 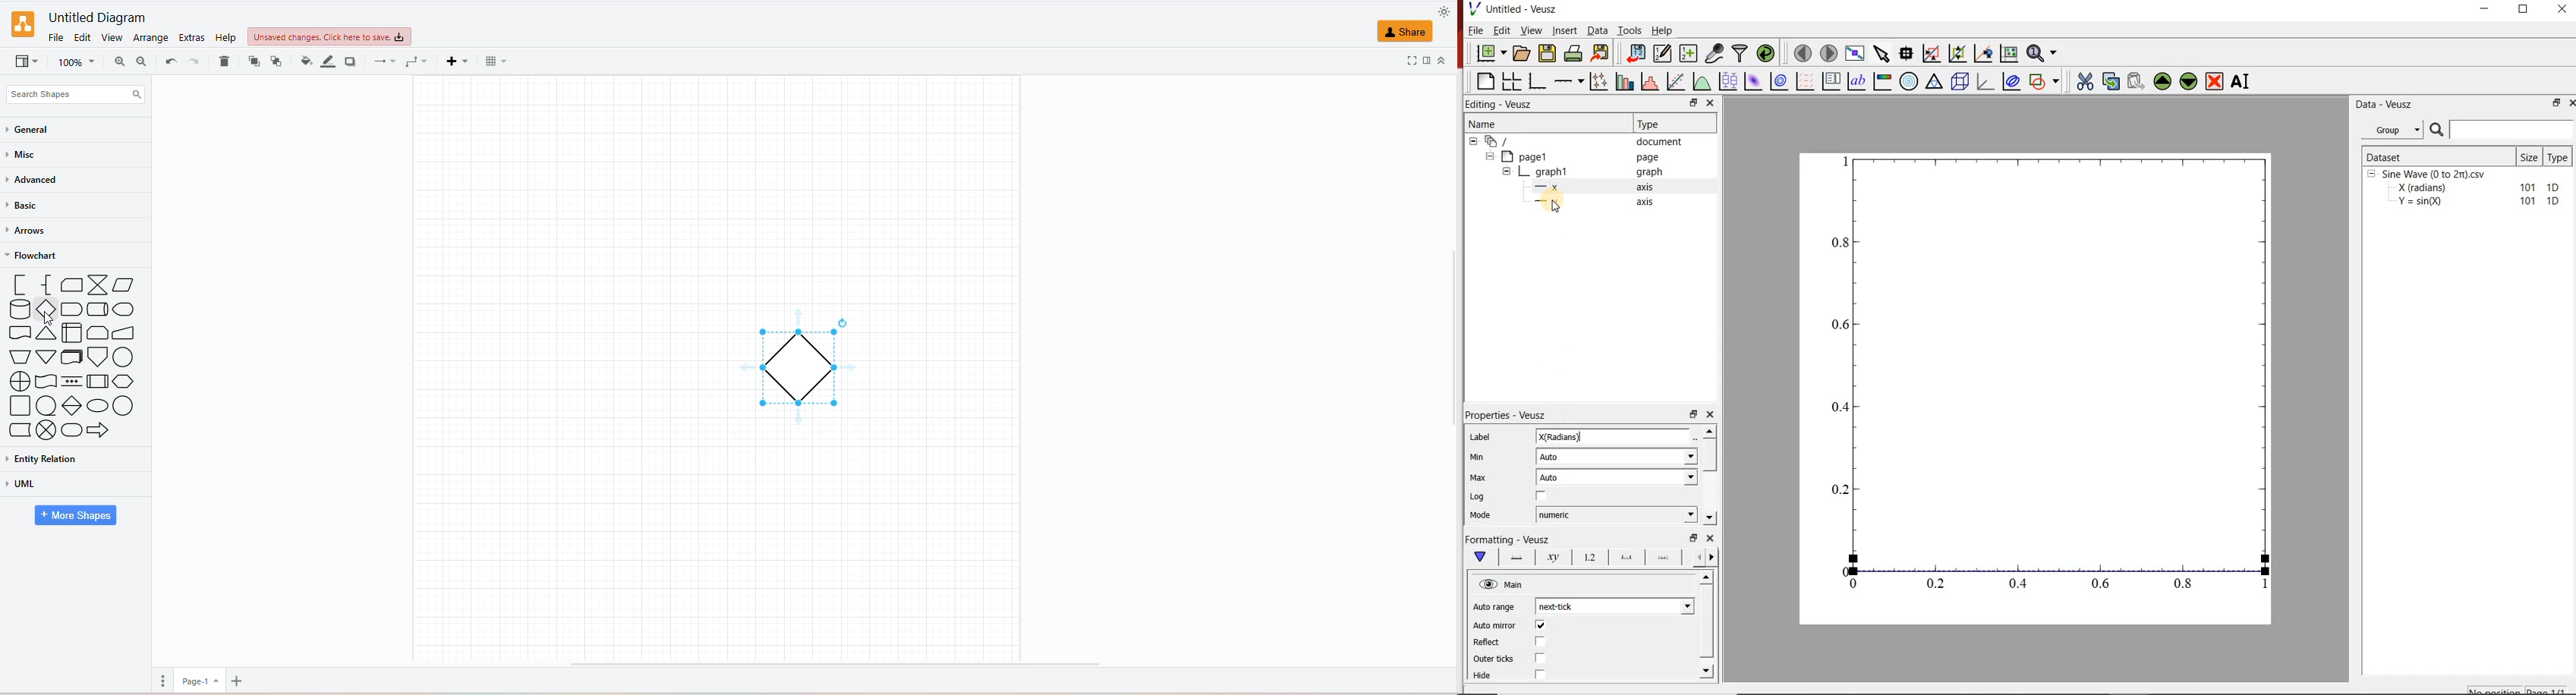 I want to click on xy, so click(x=1550, y=557).